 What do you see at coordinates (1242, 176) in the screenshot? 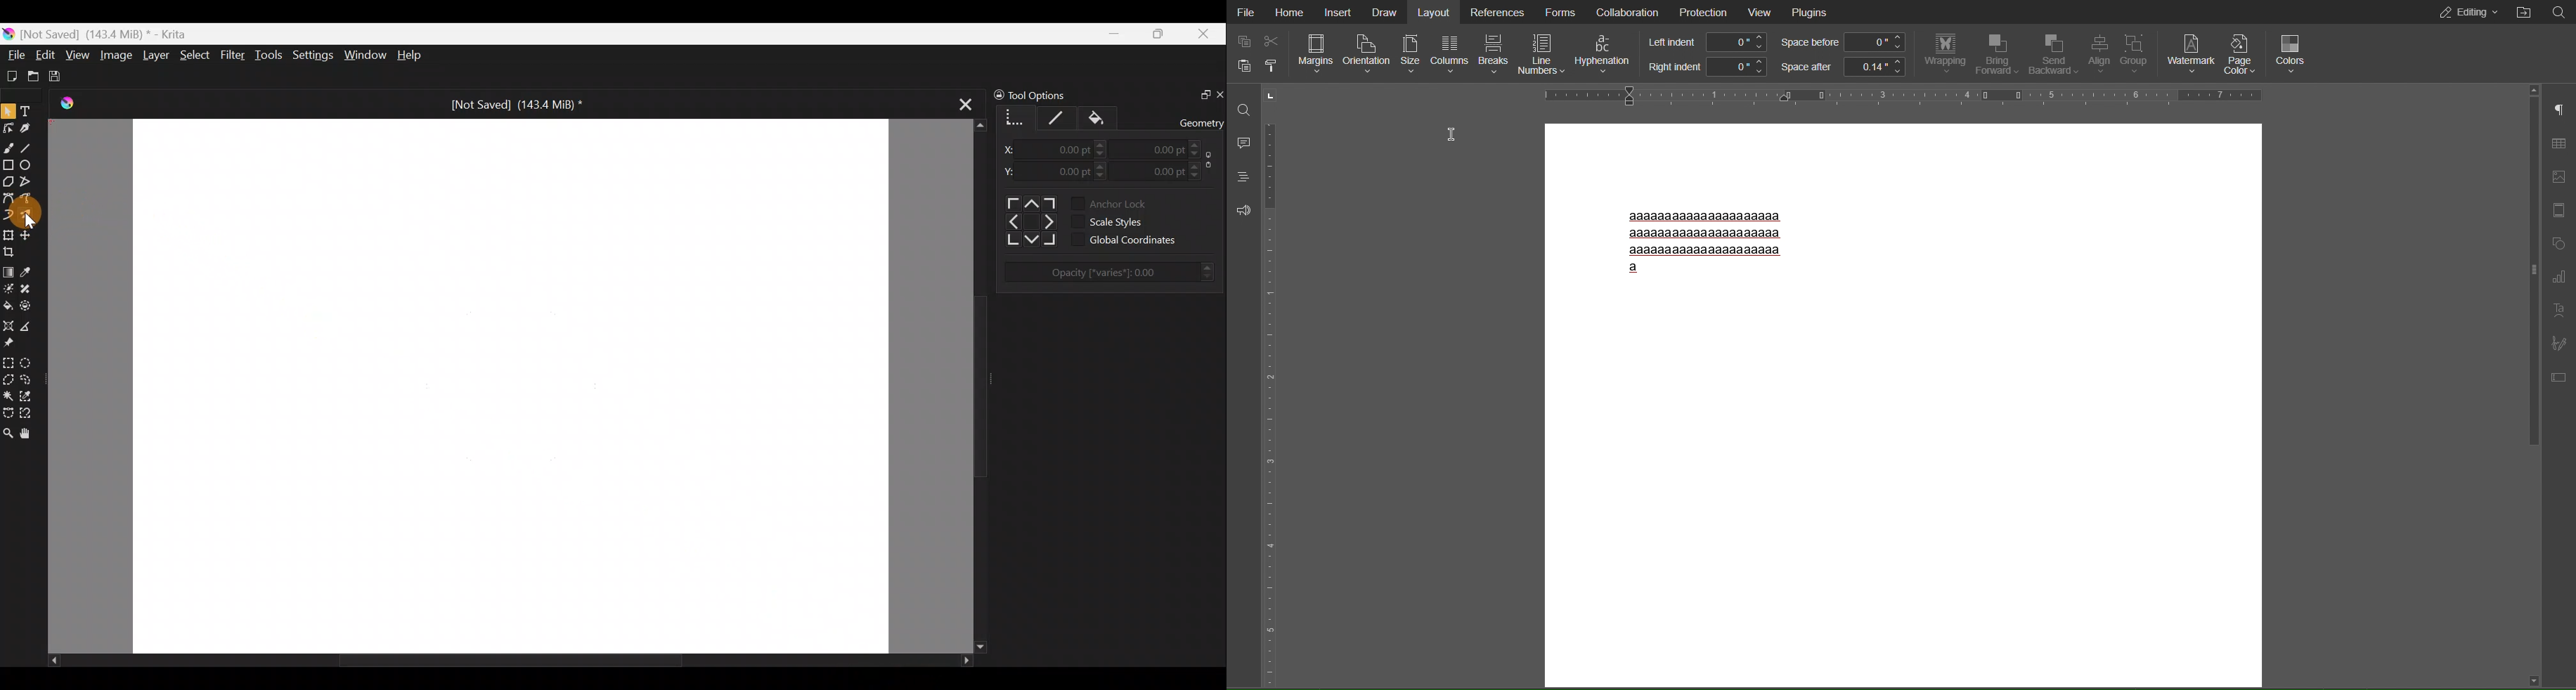
I see `Headings` at bounding box center [1242, 176].